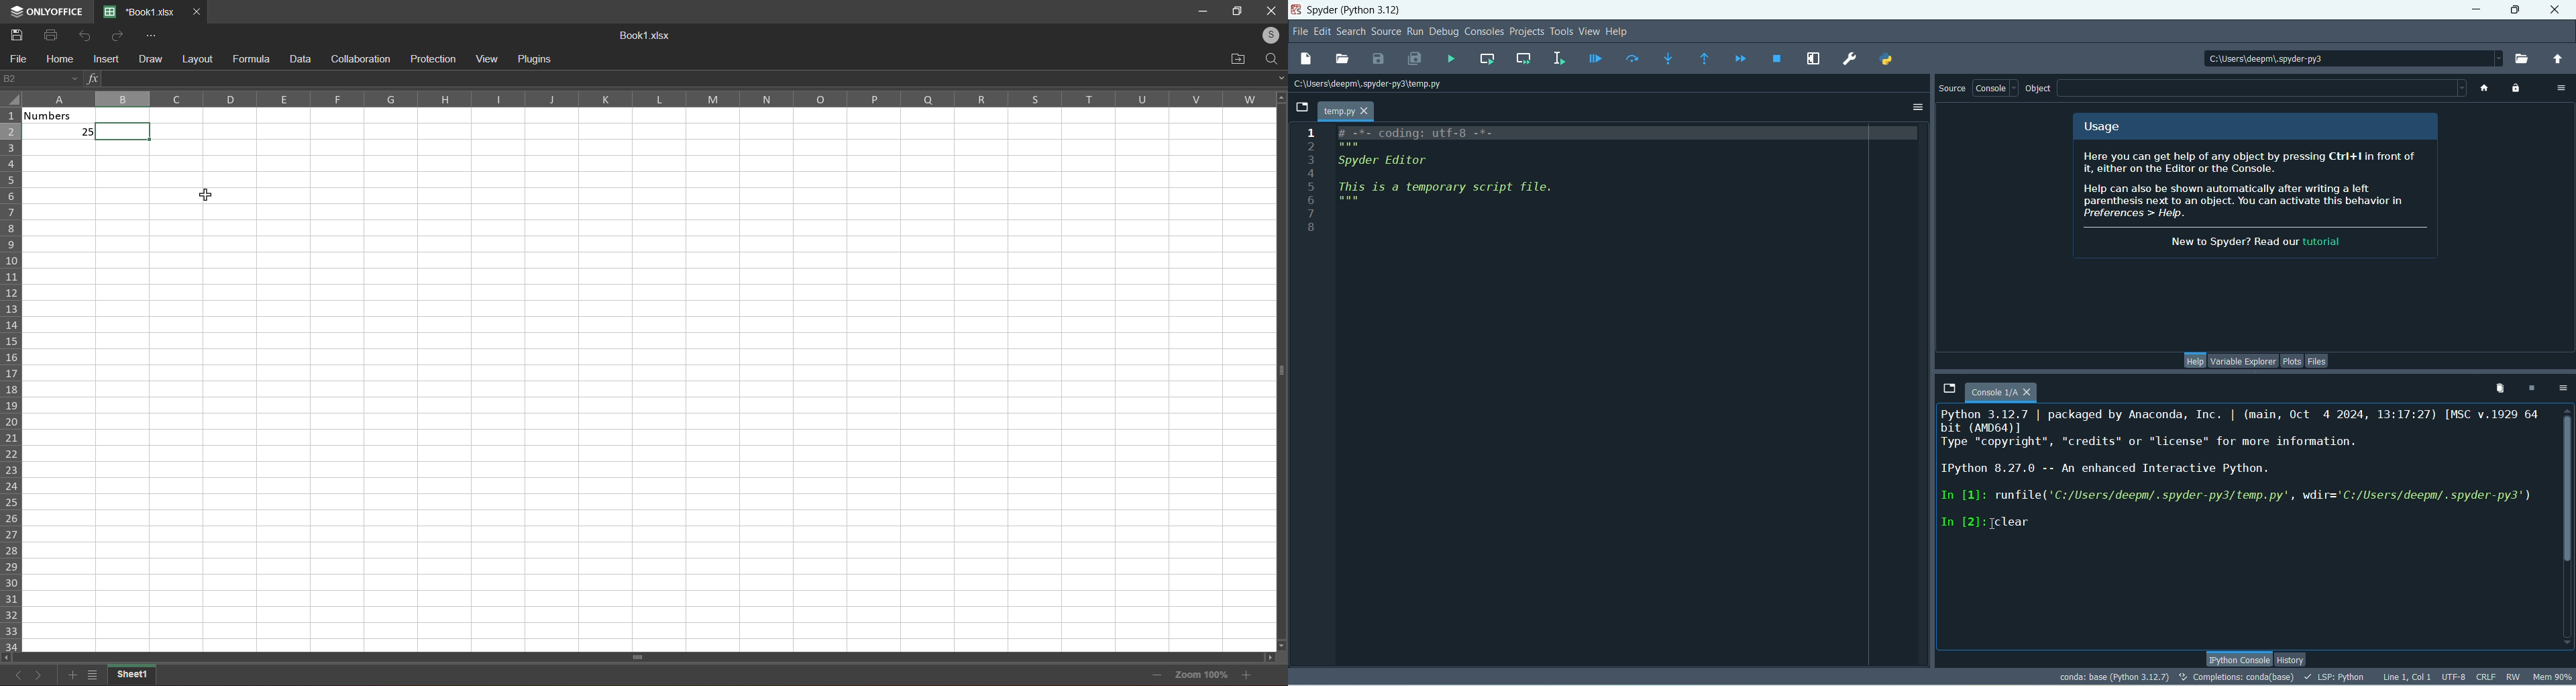 The height and width of the screenshot is (700, 2576). Describe the element at coordinates (2243, 456) in the screenshot. I see `console text` at that location.